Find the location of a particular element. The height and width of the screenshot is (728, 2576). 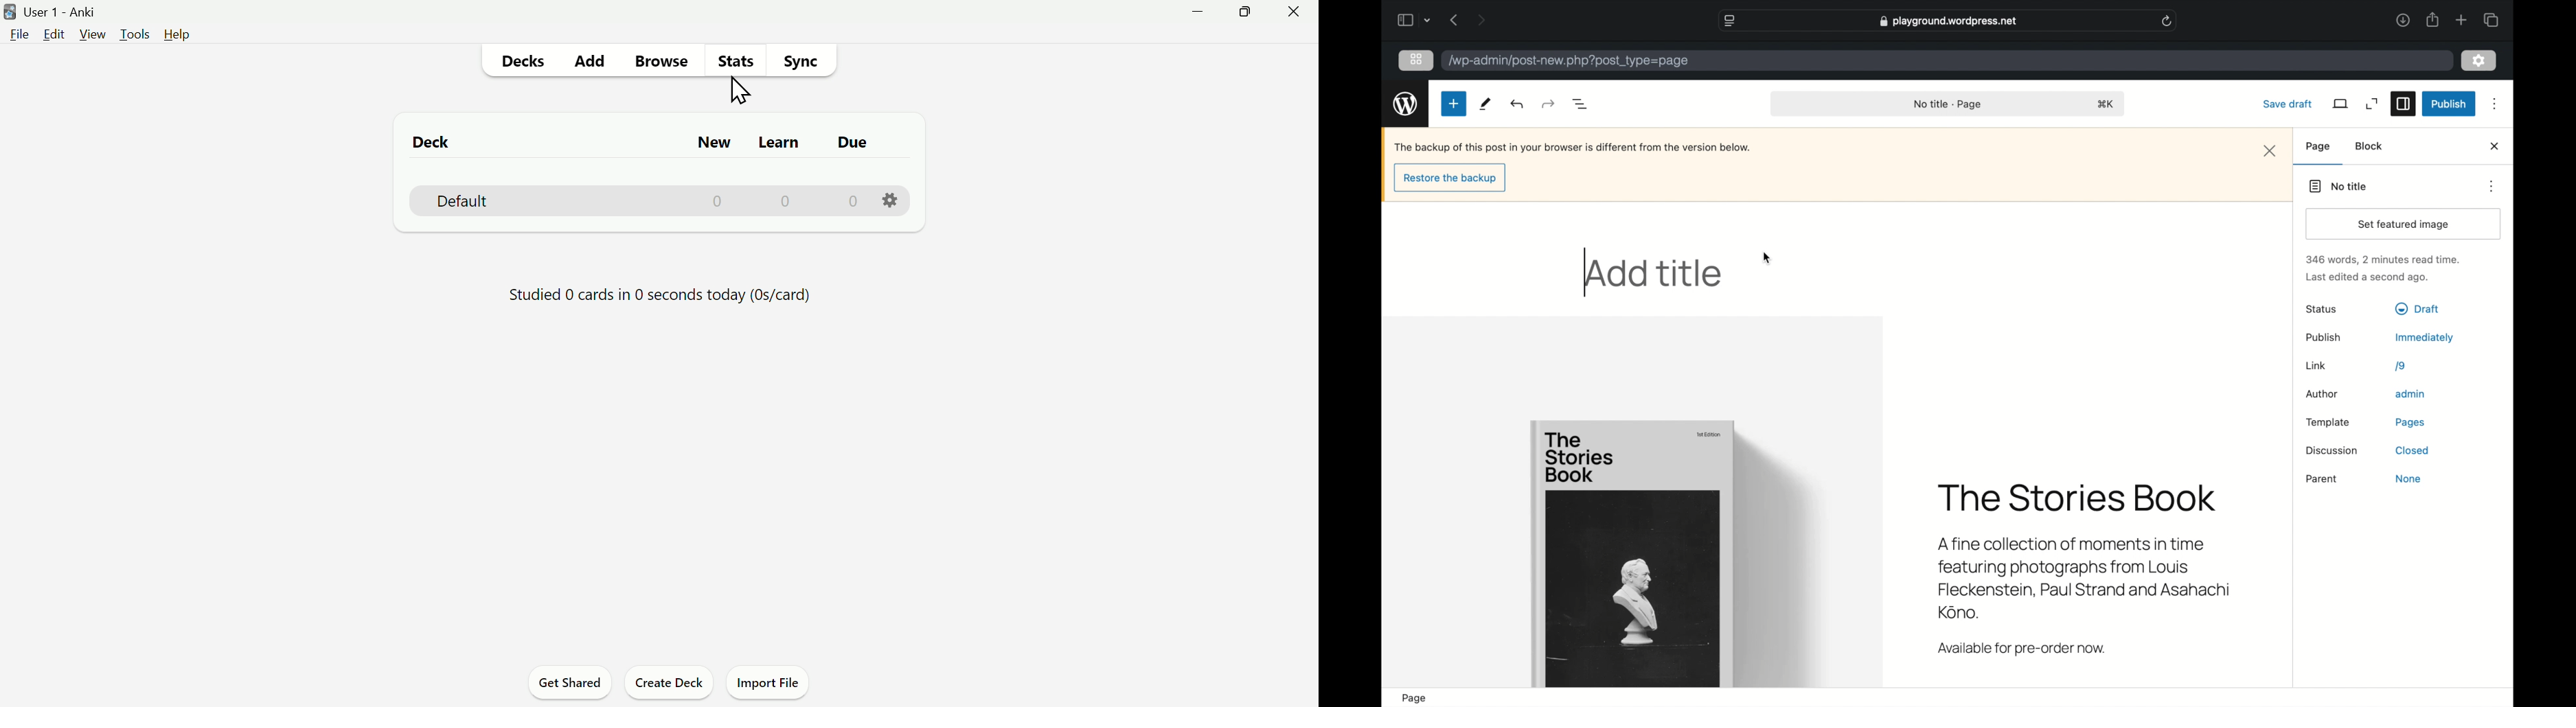

Edit is located at coordinates (54, 34).